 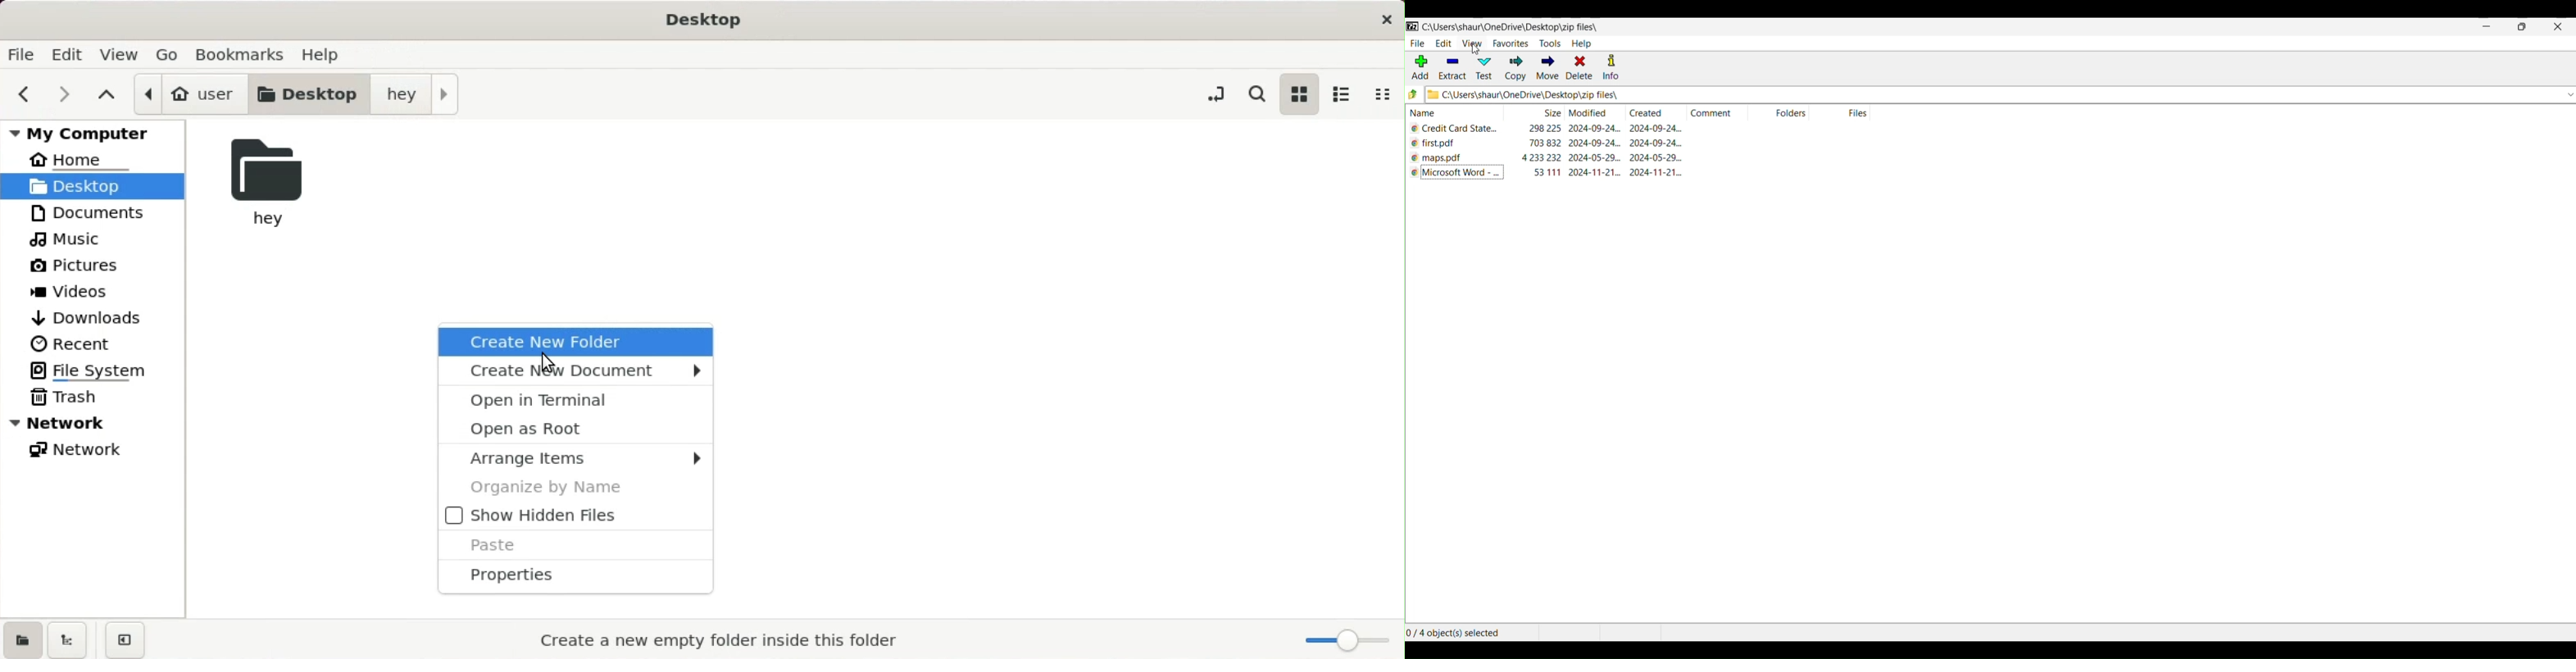 I want to click on size of file, so click(x=1546, y=144).